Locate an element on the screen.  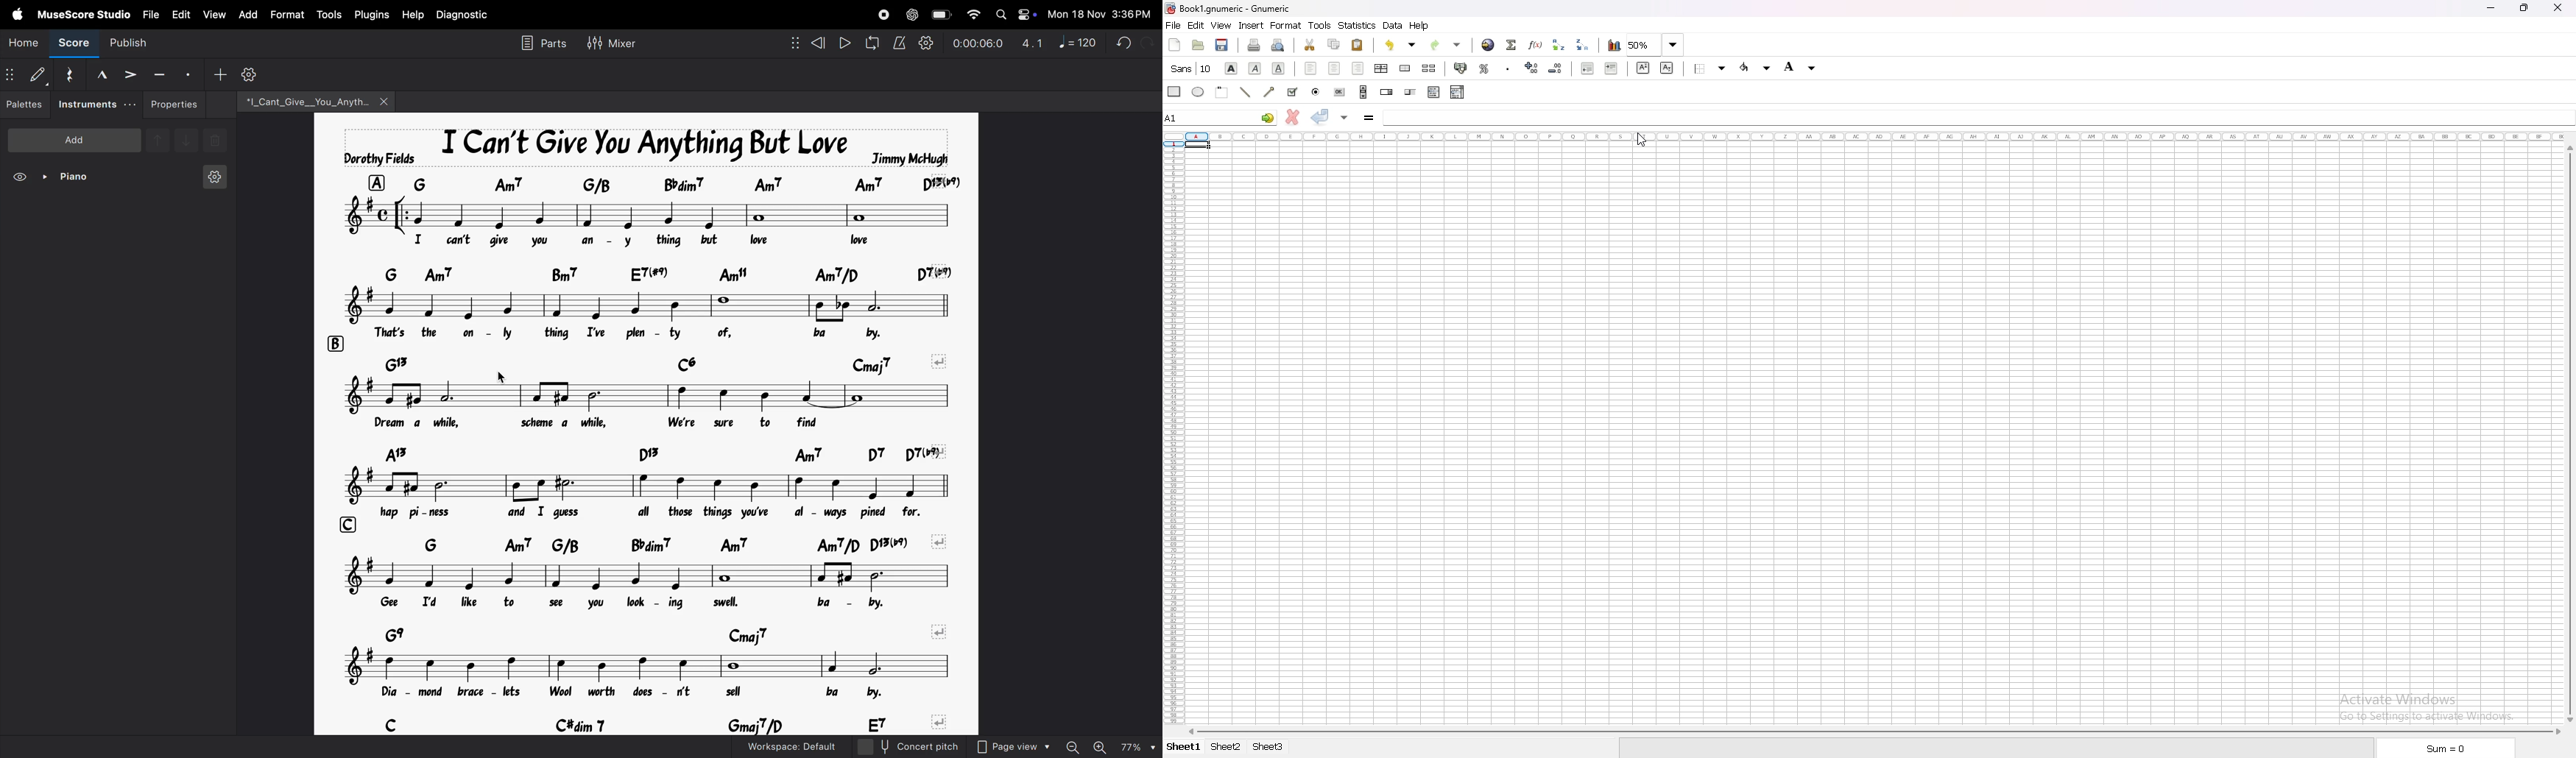
chord symbols is located at coordinates (666, 635).